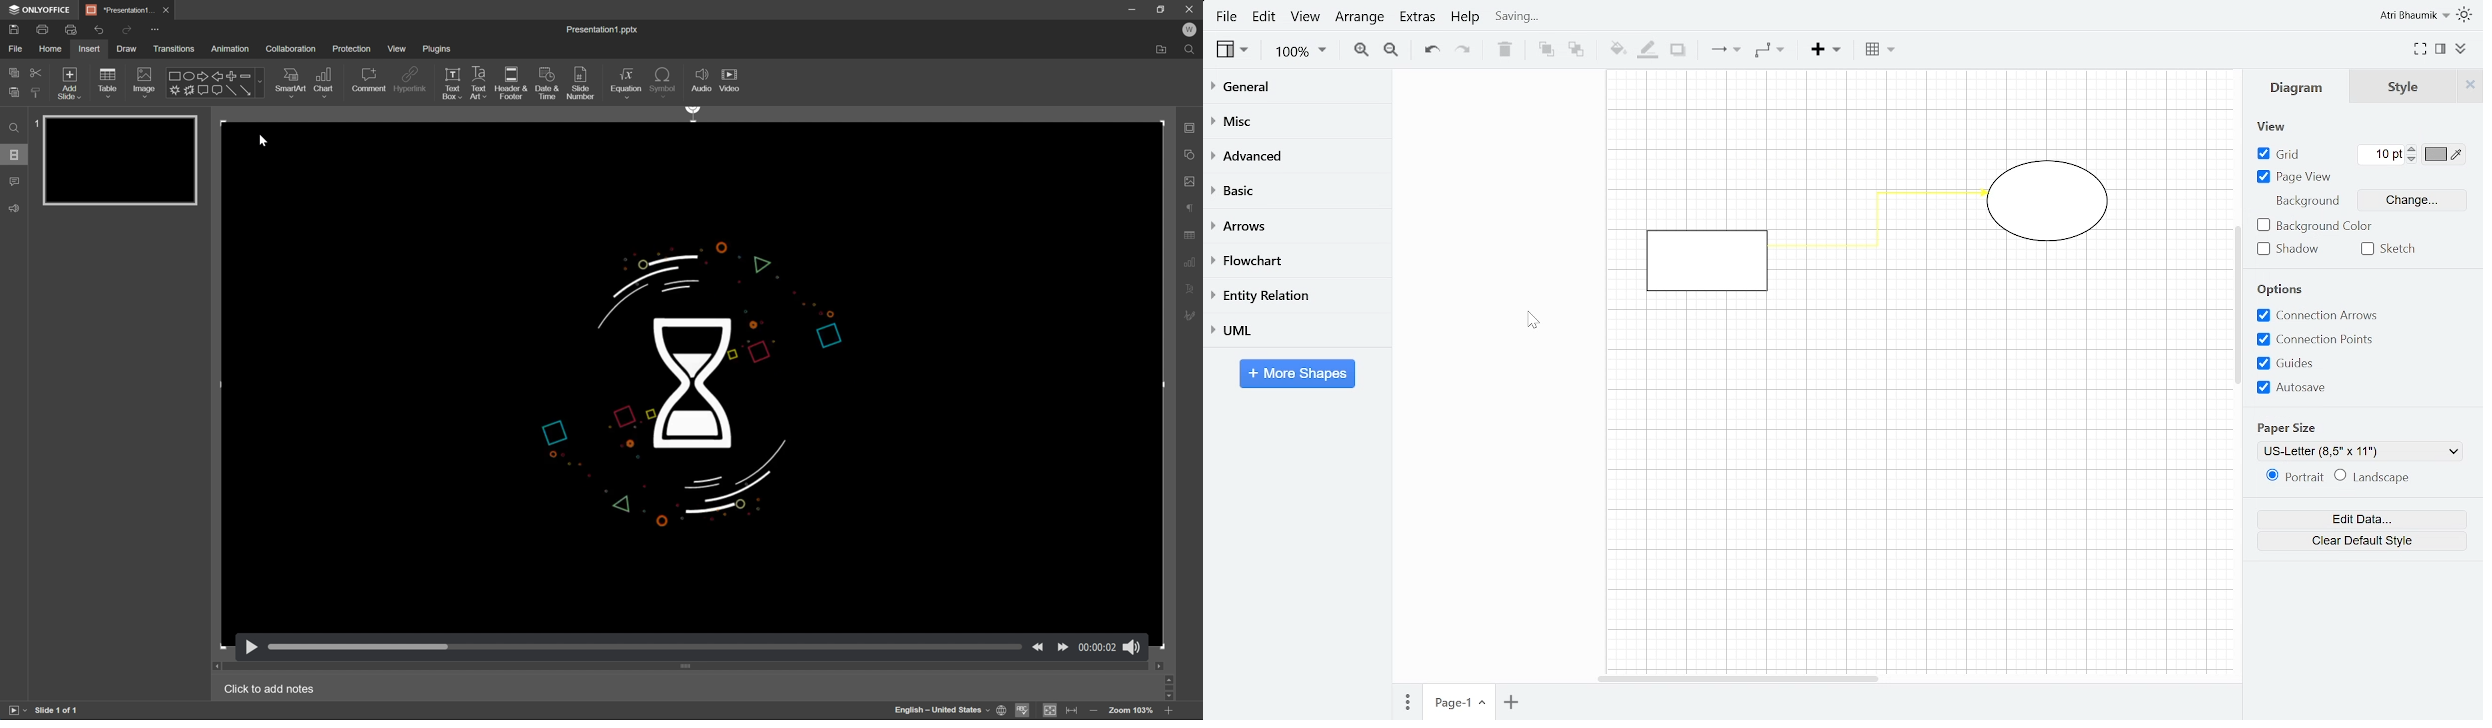  What do you see at coordinates (1134, 645) in the screenshot?
I see `sound` at bounding box center [1134, 645].